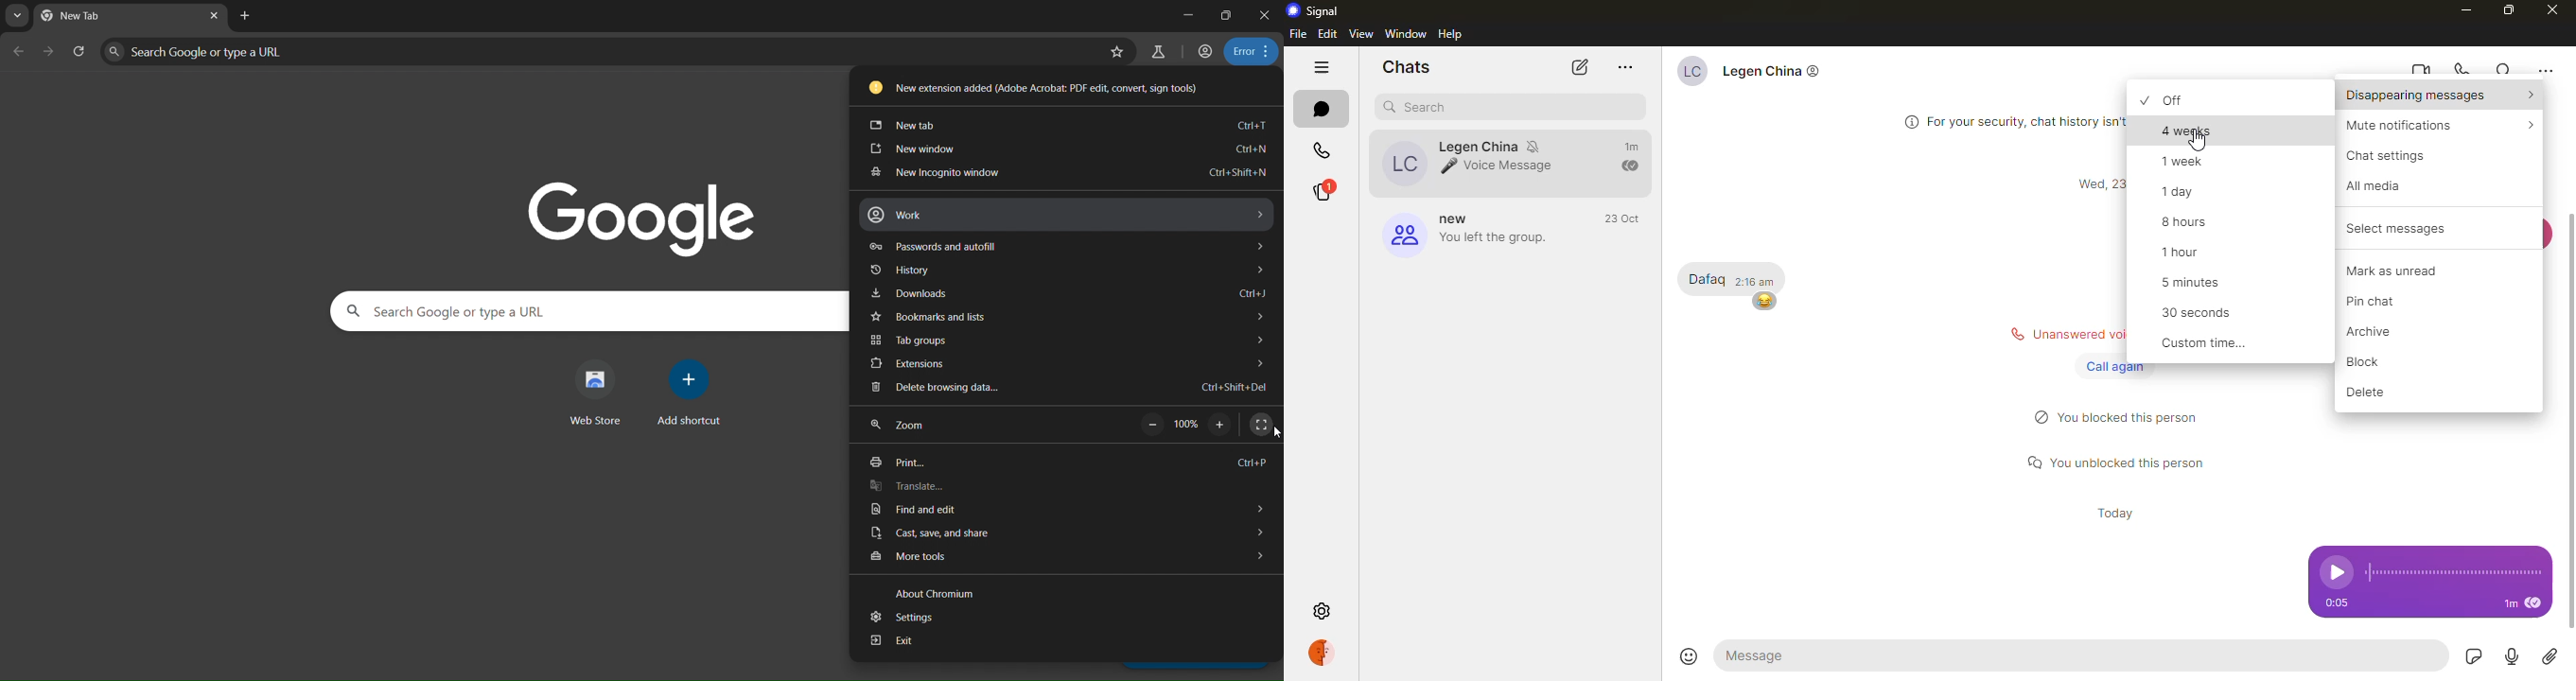 This screenshot has height=700, width=2576. Describe the element at coordinates (1065, 363) in the screenshot. I see `extensions` at that location.